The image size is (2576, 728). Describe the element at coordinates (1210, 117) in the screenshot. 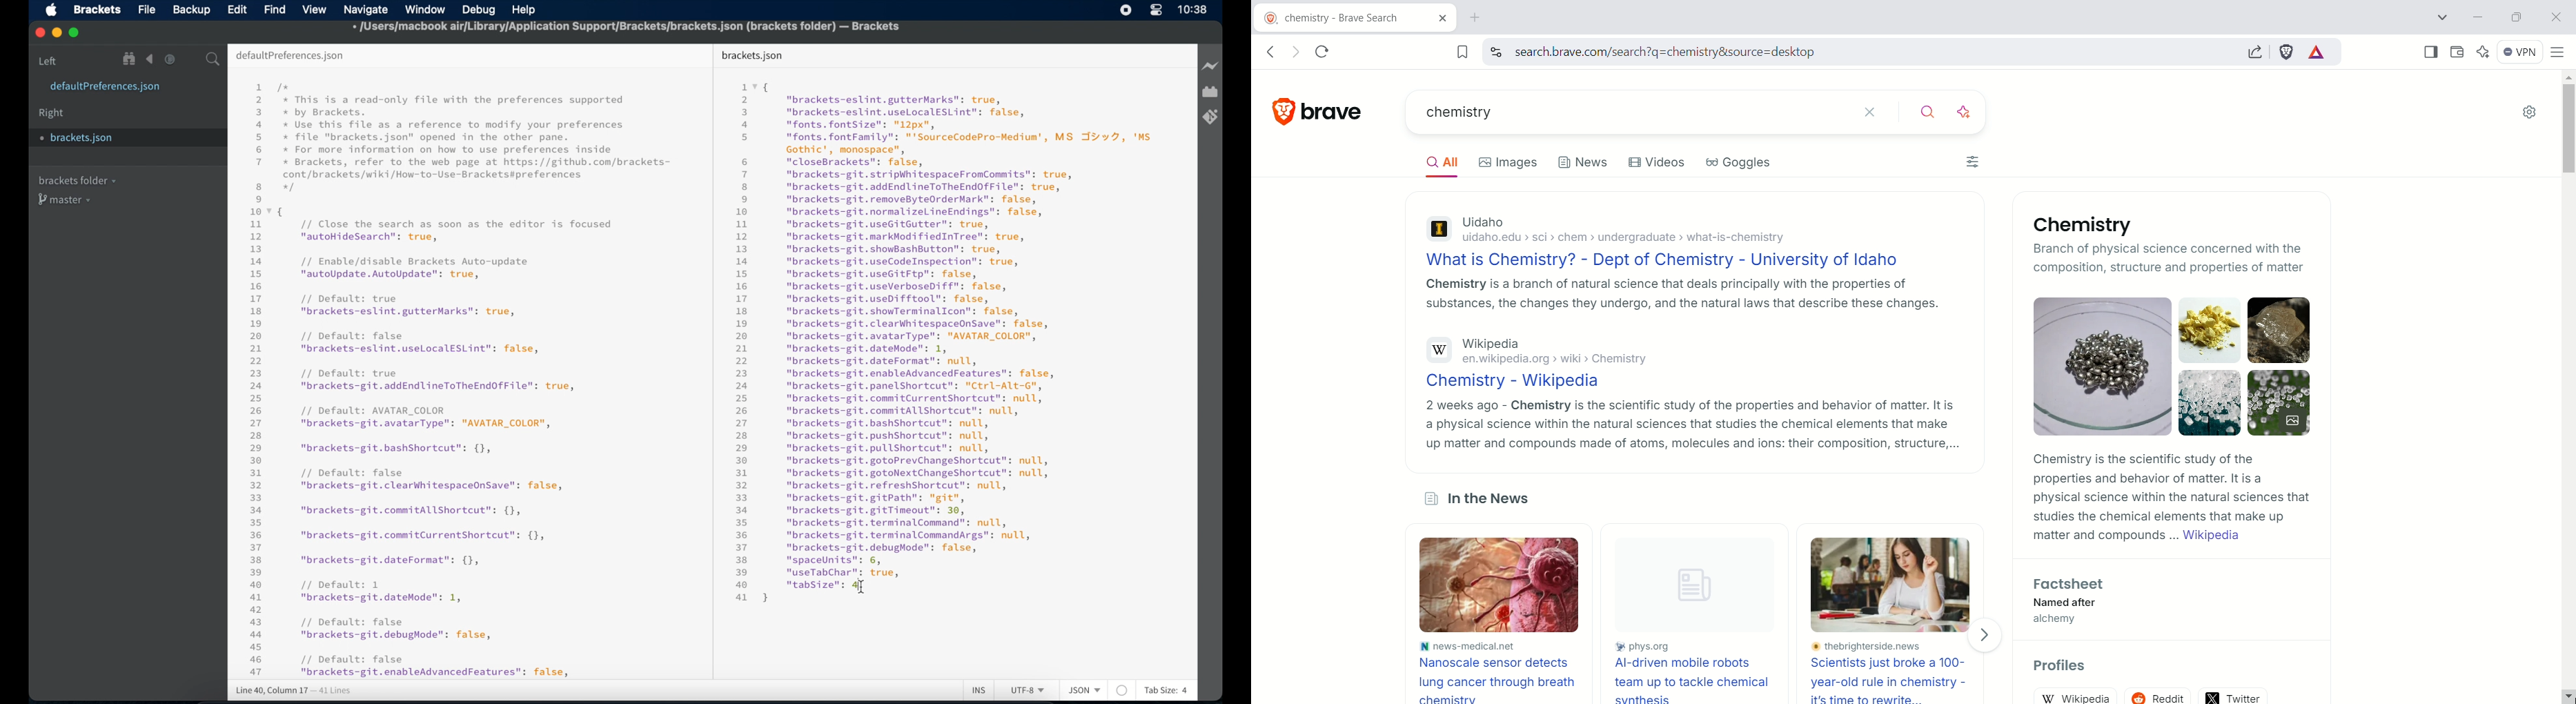

I see `brackets  git extension` at that location.